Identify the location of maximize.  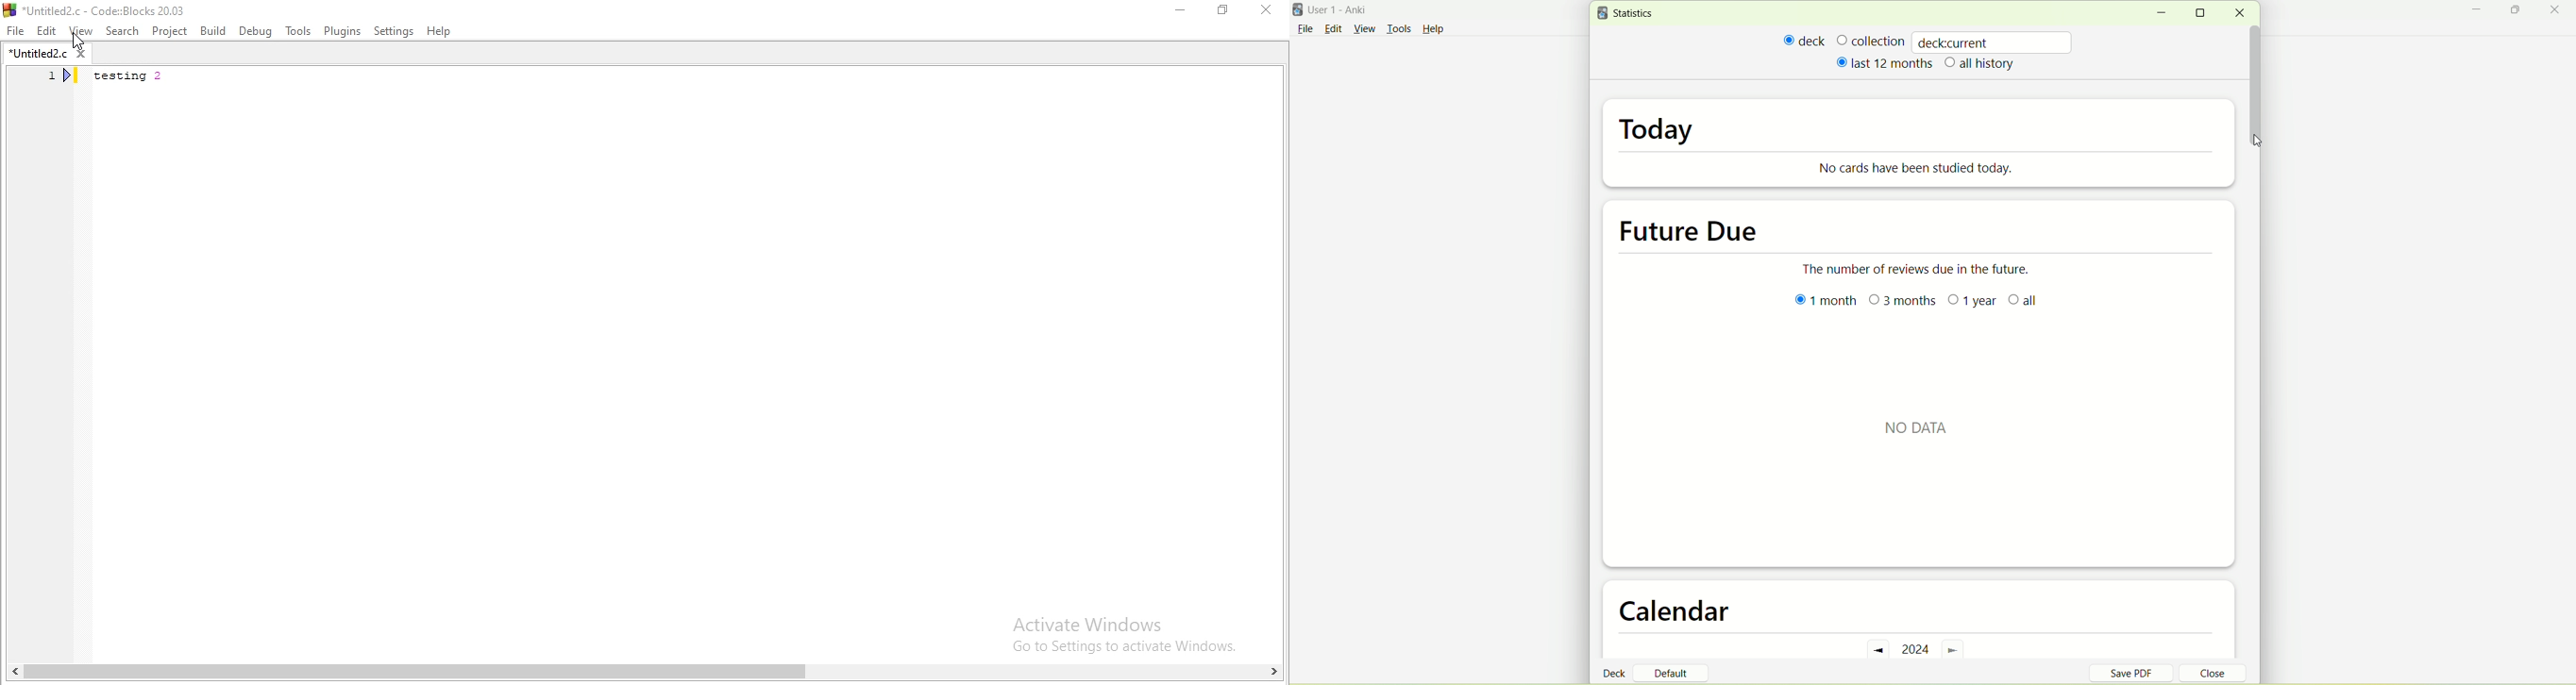
(2205, 13).